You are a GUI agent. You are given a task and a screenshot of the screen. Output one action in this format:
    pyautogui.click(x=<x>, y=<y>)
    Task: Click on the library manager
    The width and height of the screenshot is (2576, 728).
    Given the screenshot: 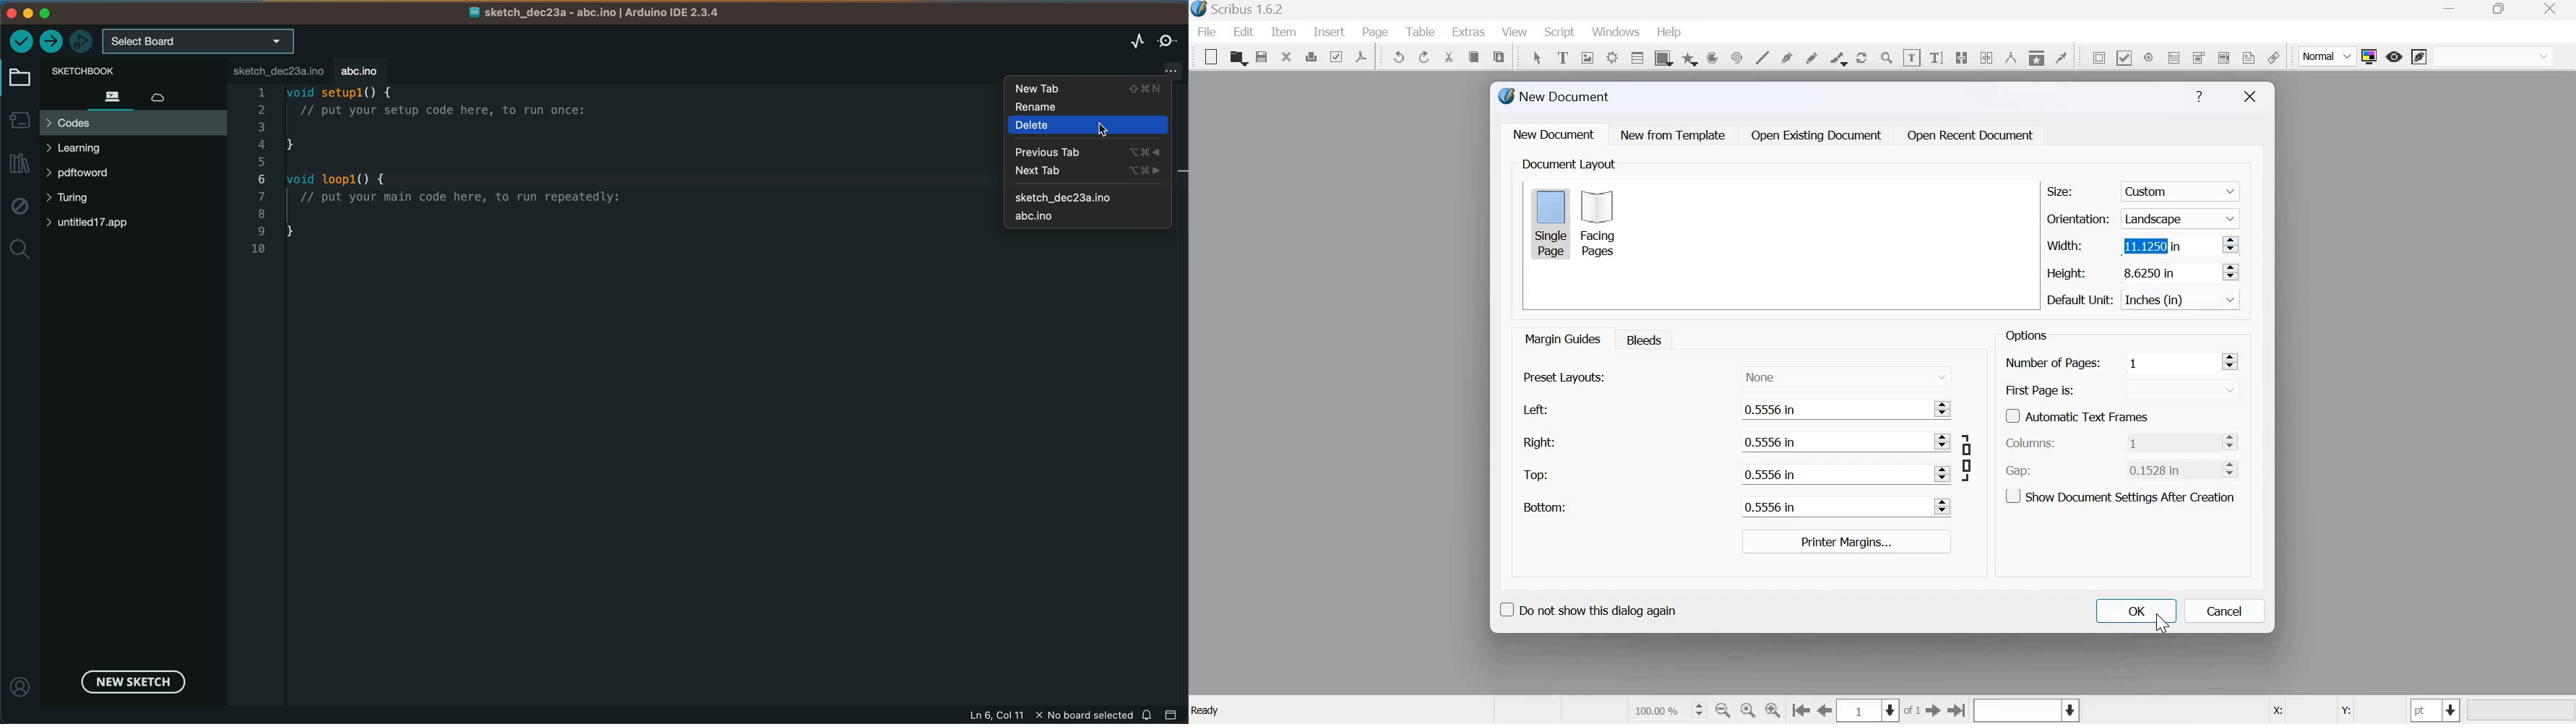 What is the action you would take?
    pyautogui.click(x=19, y=162)
    